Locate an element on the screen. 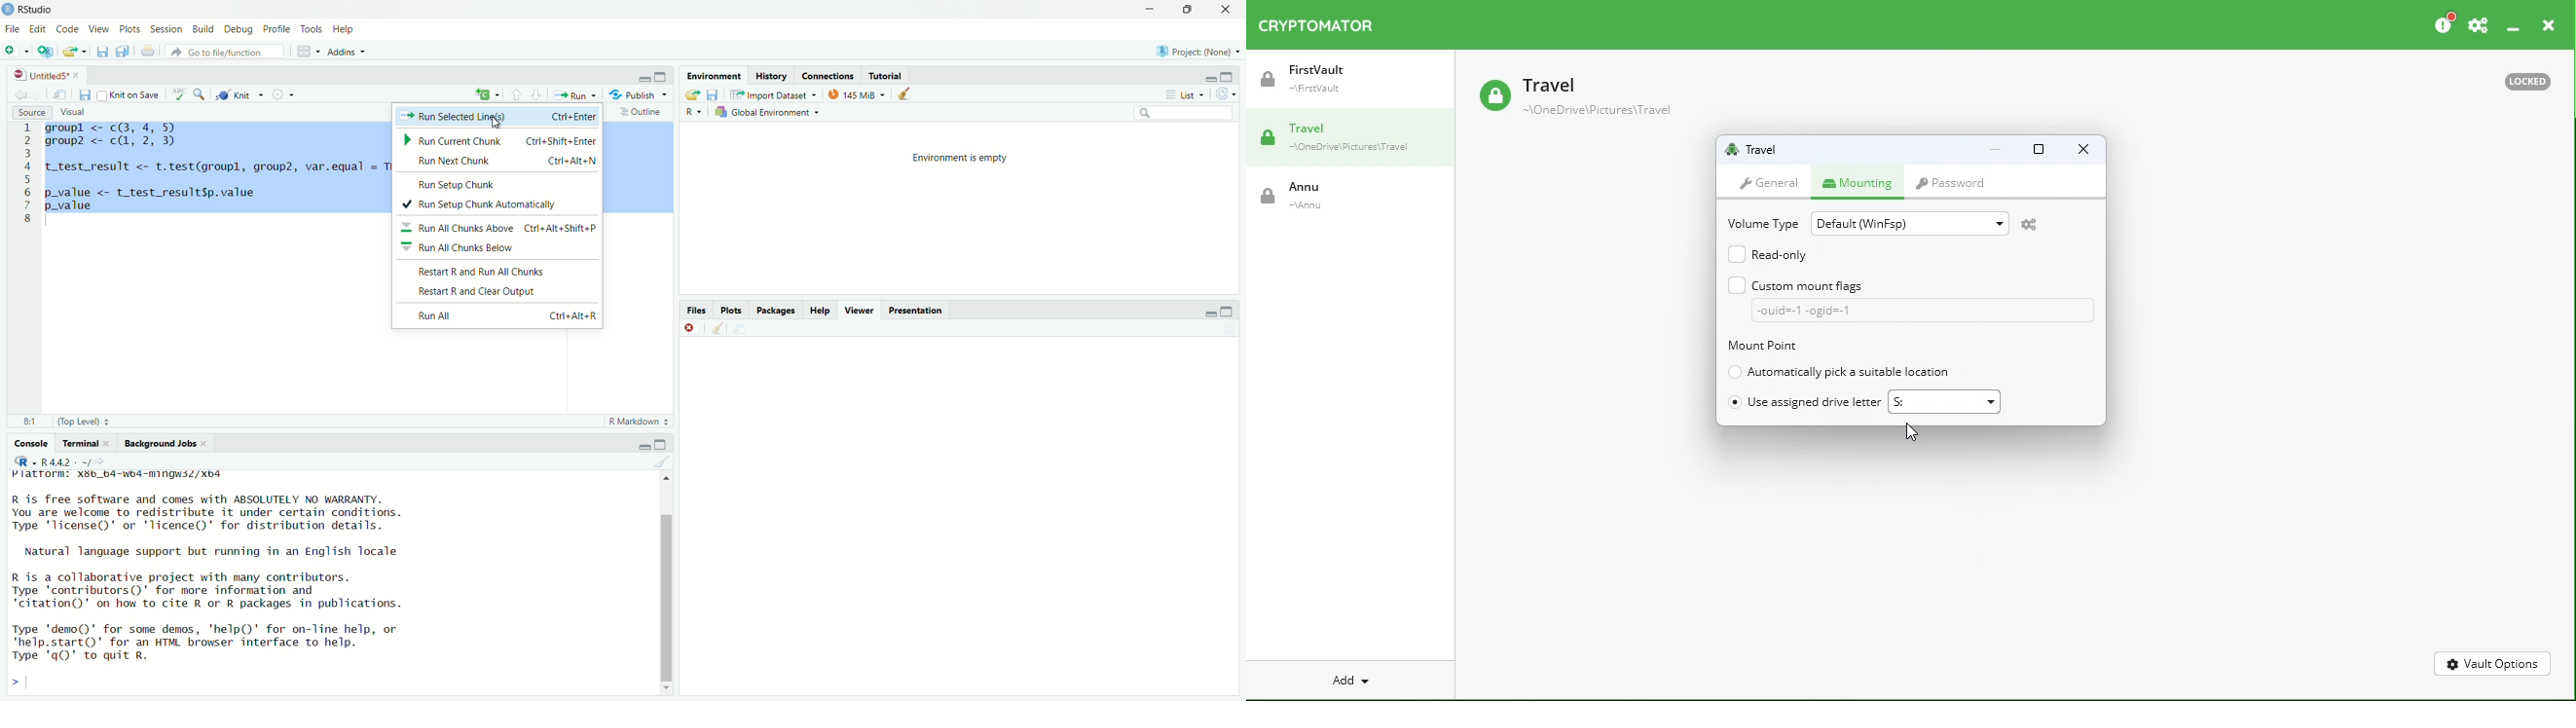 Image resolution: width=2576 pixels, height=728 pixels.  Untitled is located at coordinates (46, 73).